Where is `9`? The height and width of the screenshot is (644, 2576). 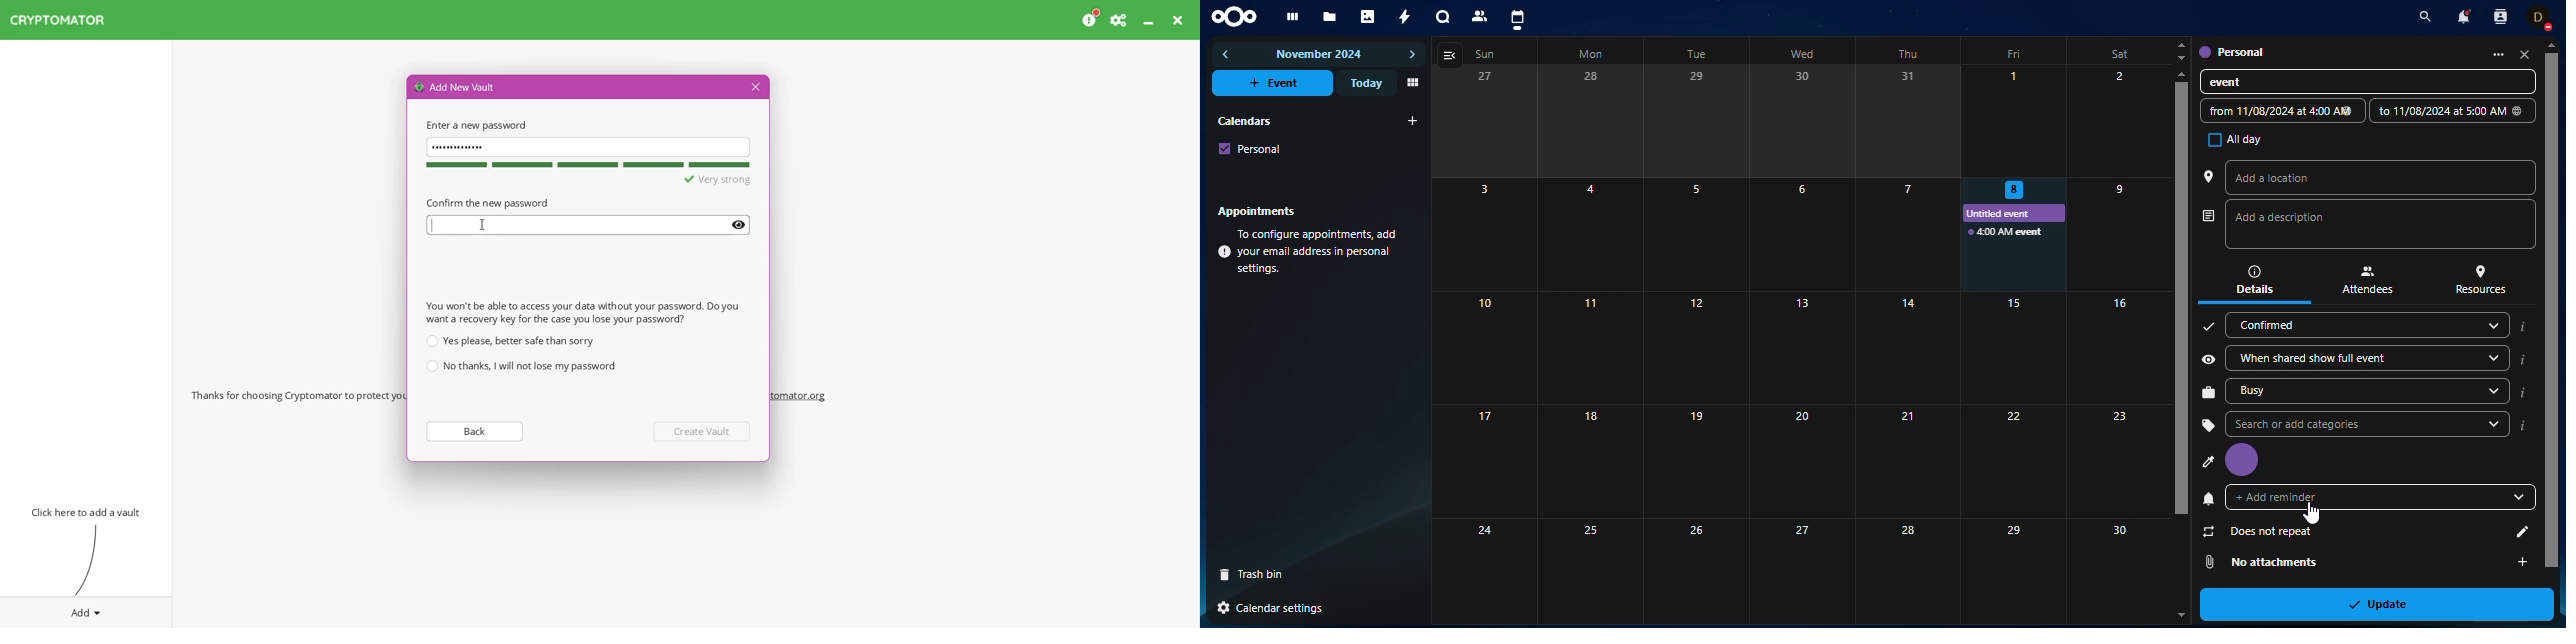
9 is located at coordinates (2115, 232).